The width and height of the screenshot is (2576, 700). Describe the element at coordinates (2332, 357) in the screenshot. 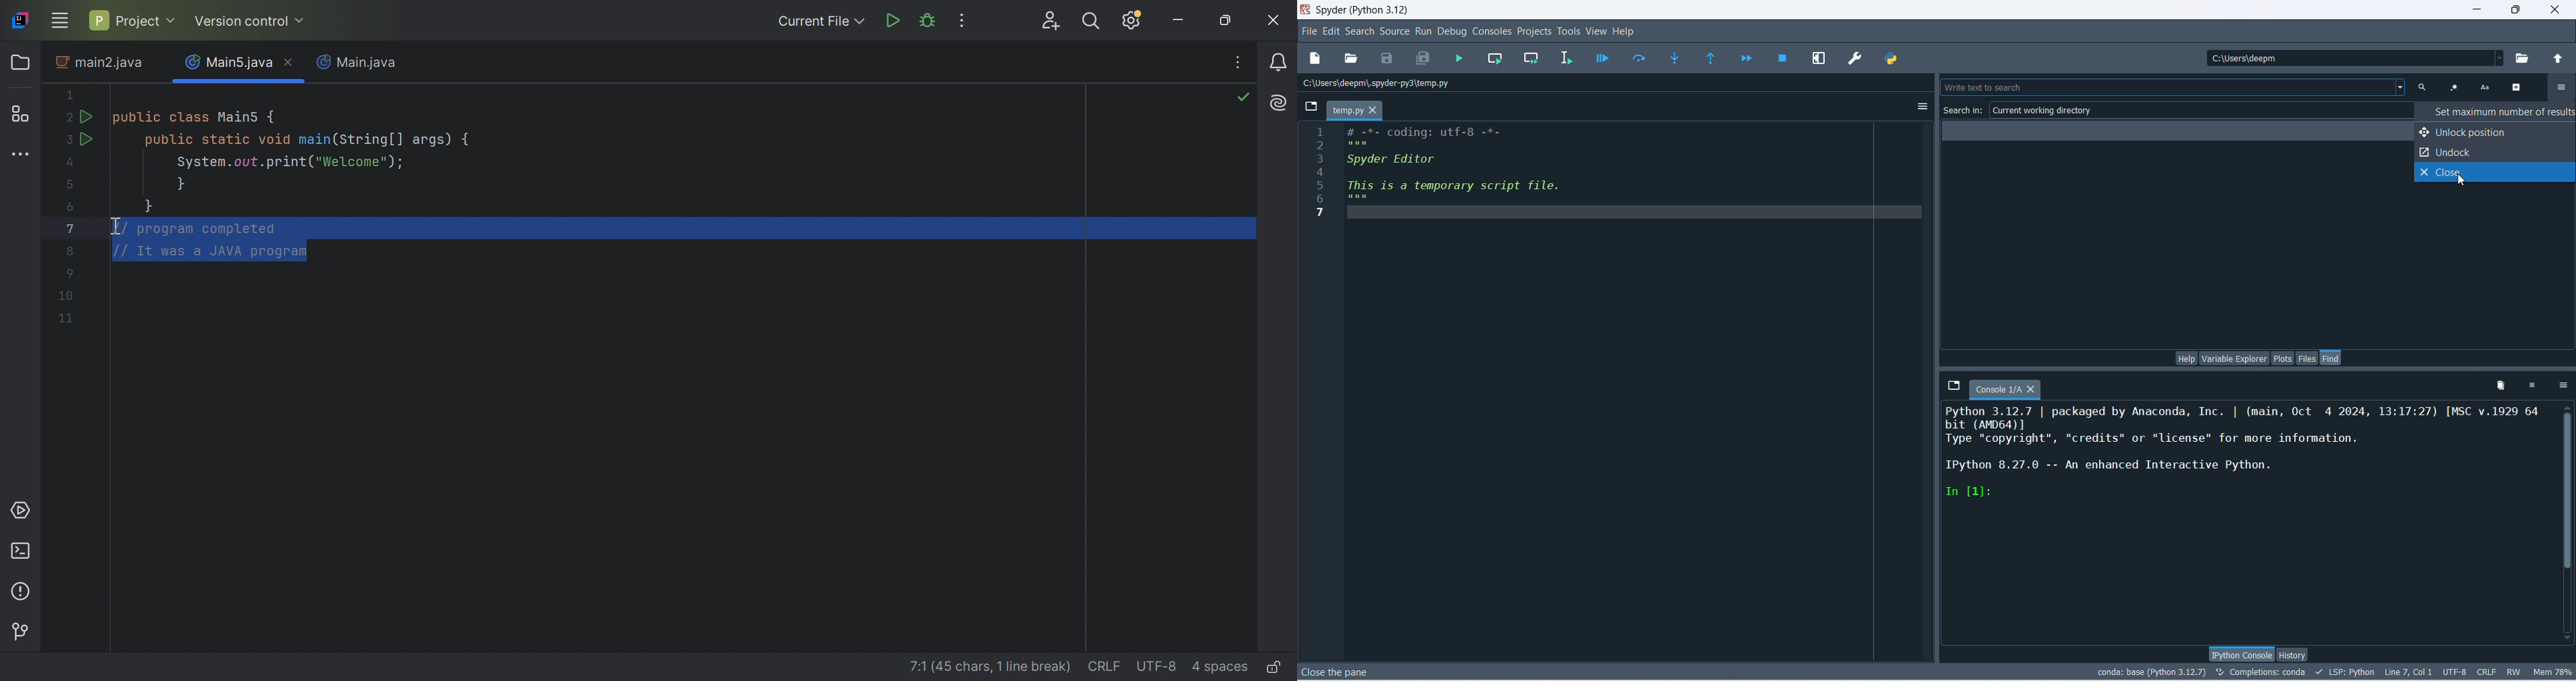

I see `find` at that location.